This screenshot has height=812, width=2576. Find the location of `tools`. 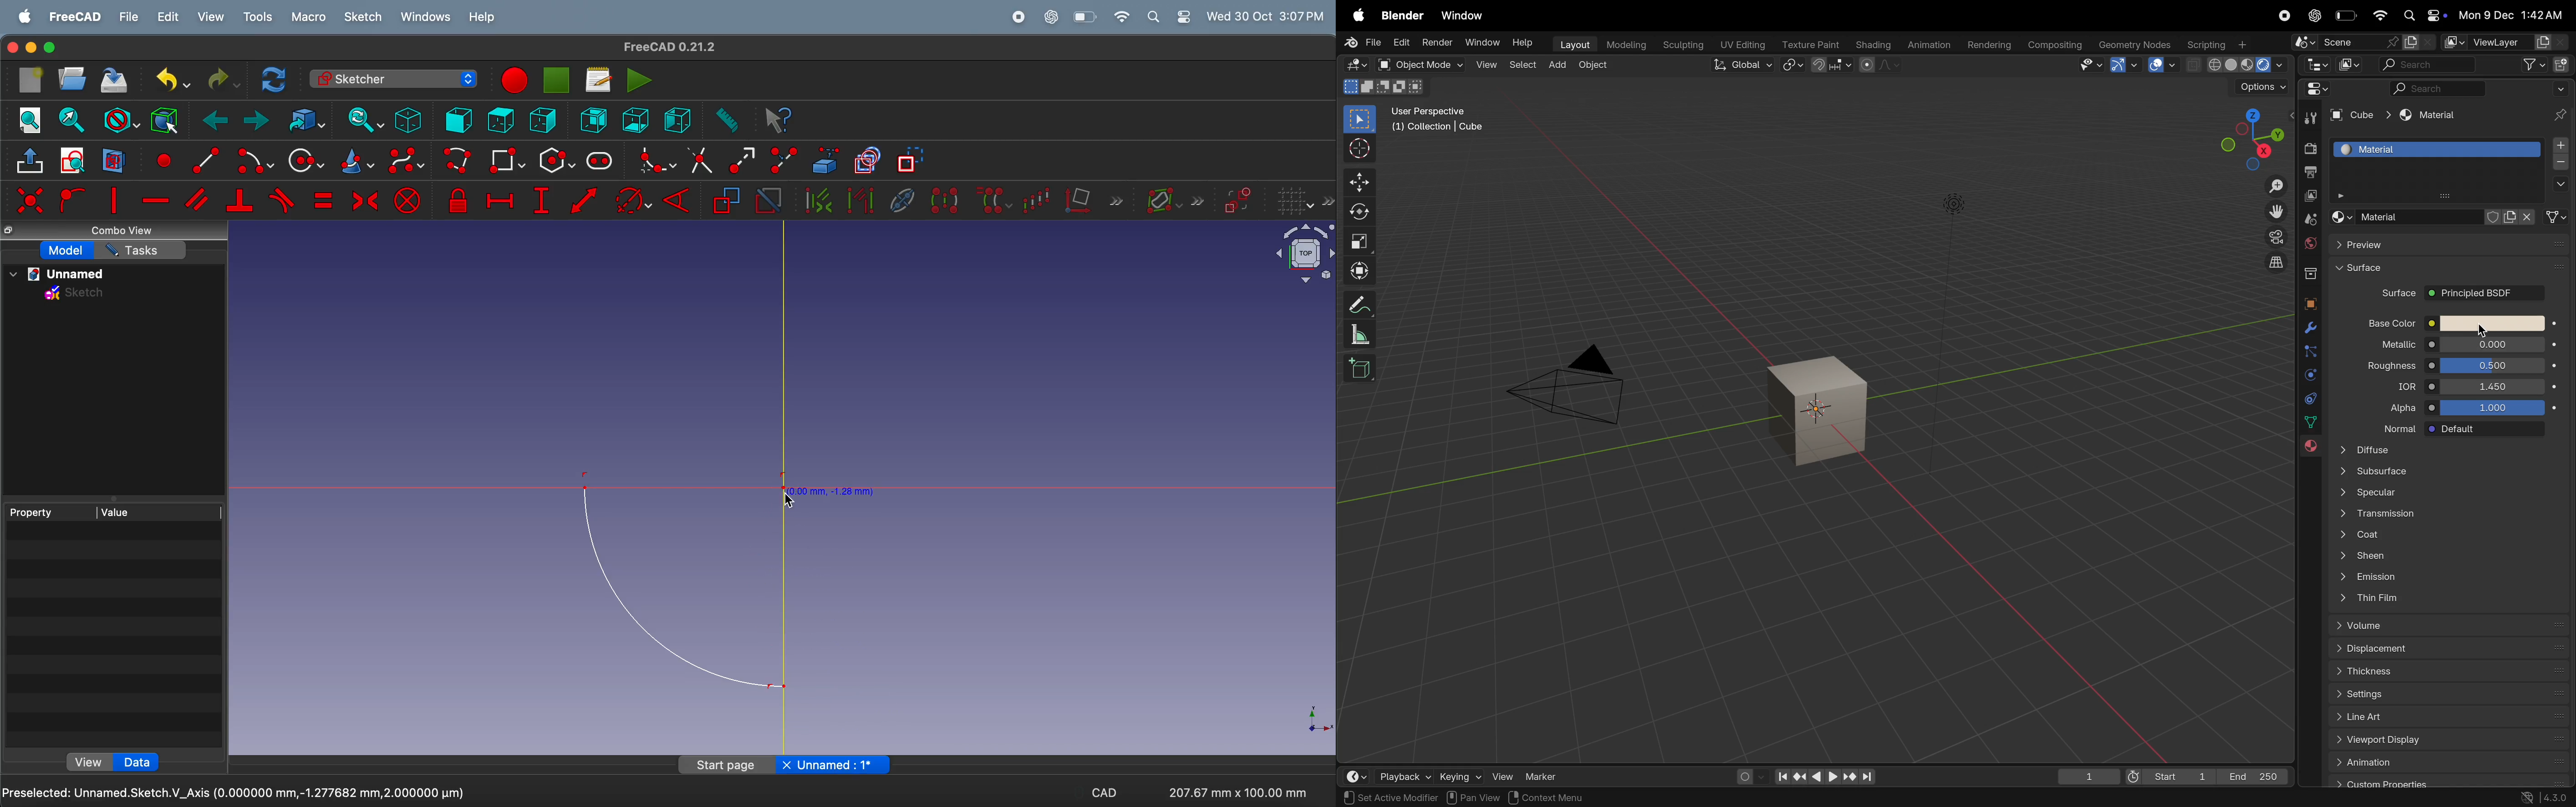

tools is located at coordinates (261, 17).